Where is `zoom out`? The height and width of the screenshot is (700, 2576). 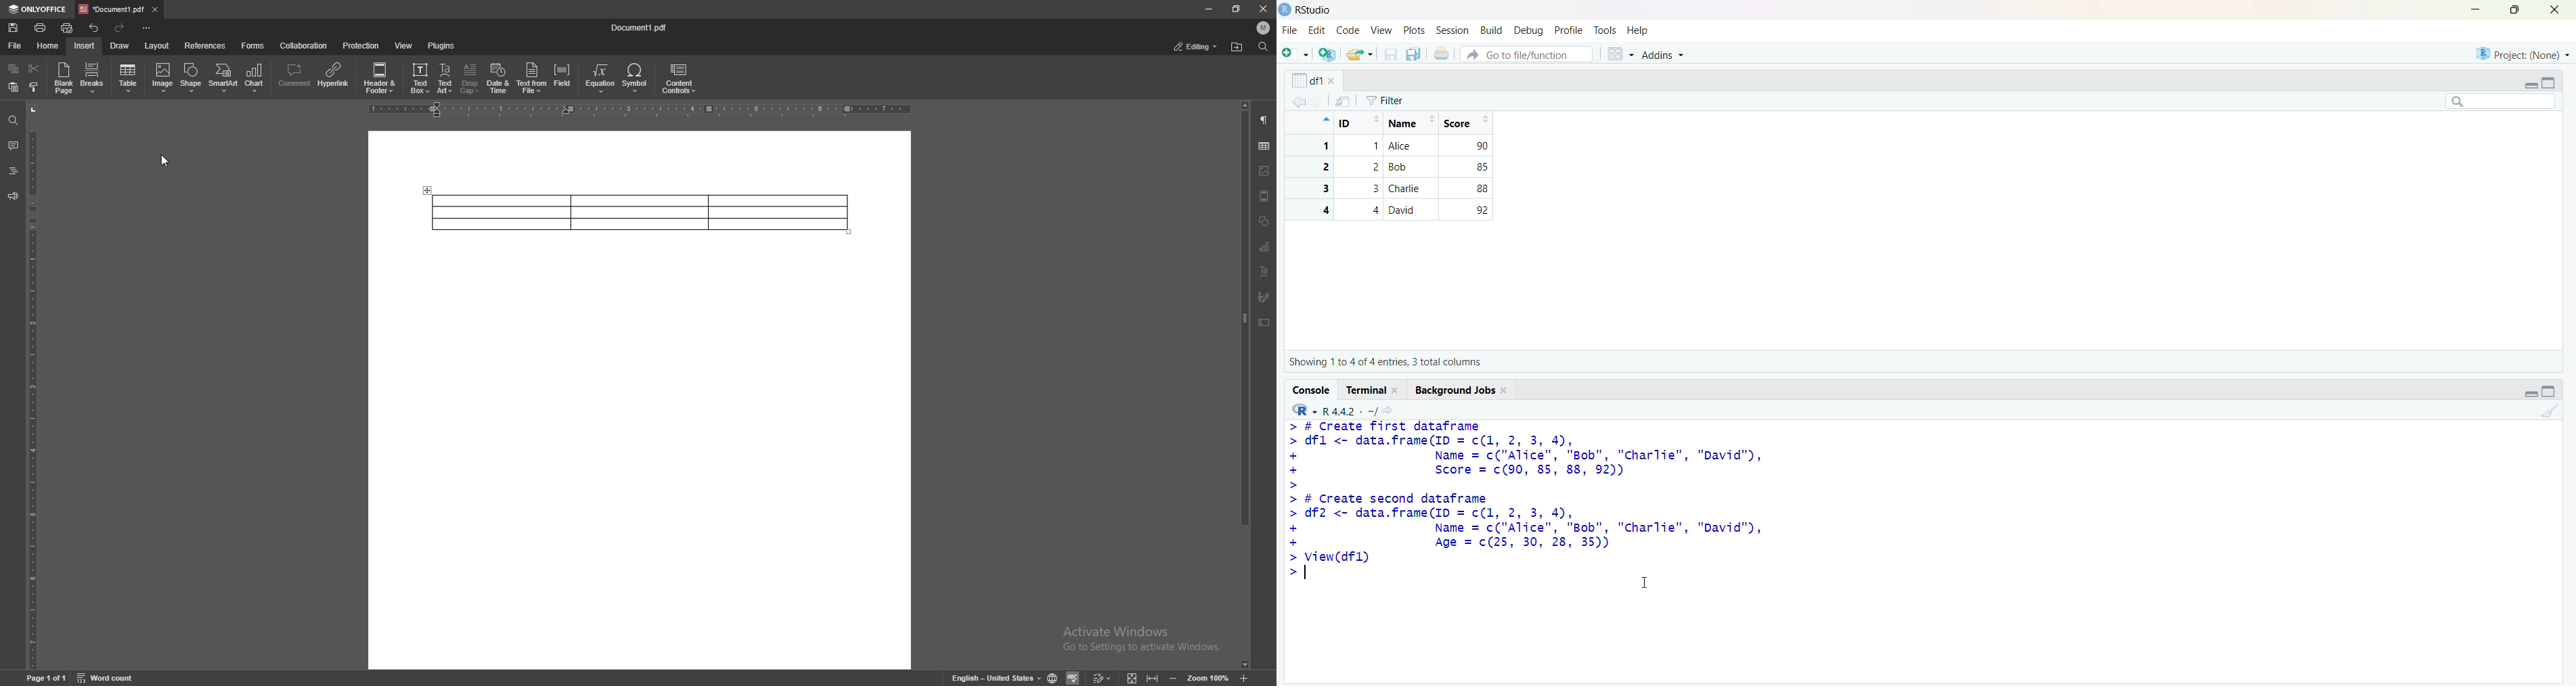
zoom out is located at coordinates (1175, 677).